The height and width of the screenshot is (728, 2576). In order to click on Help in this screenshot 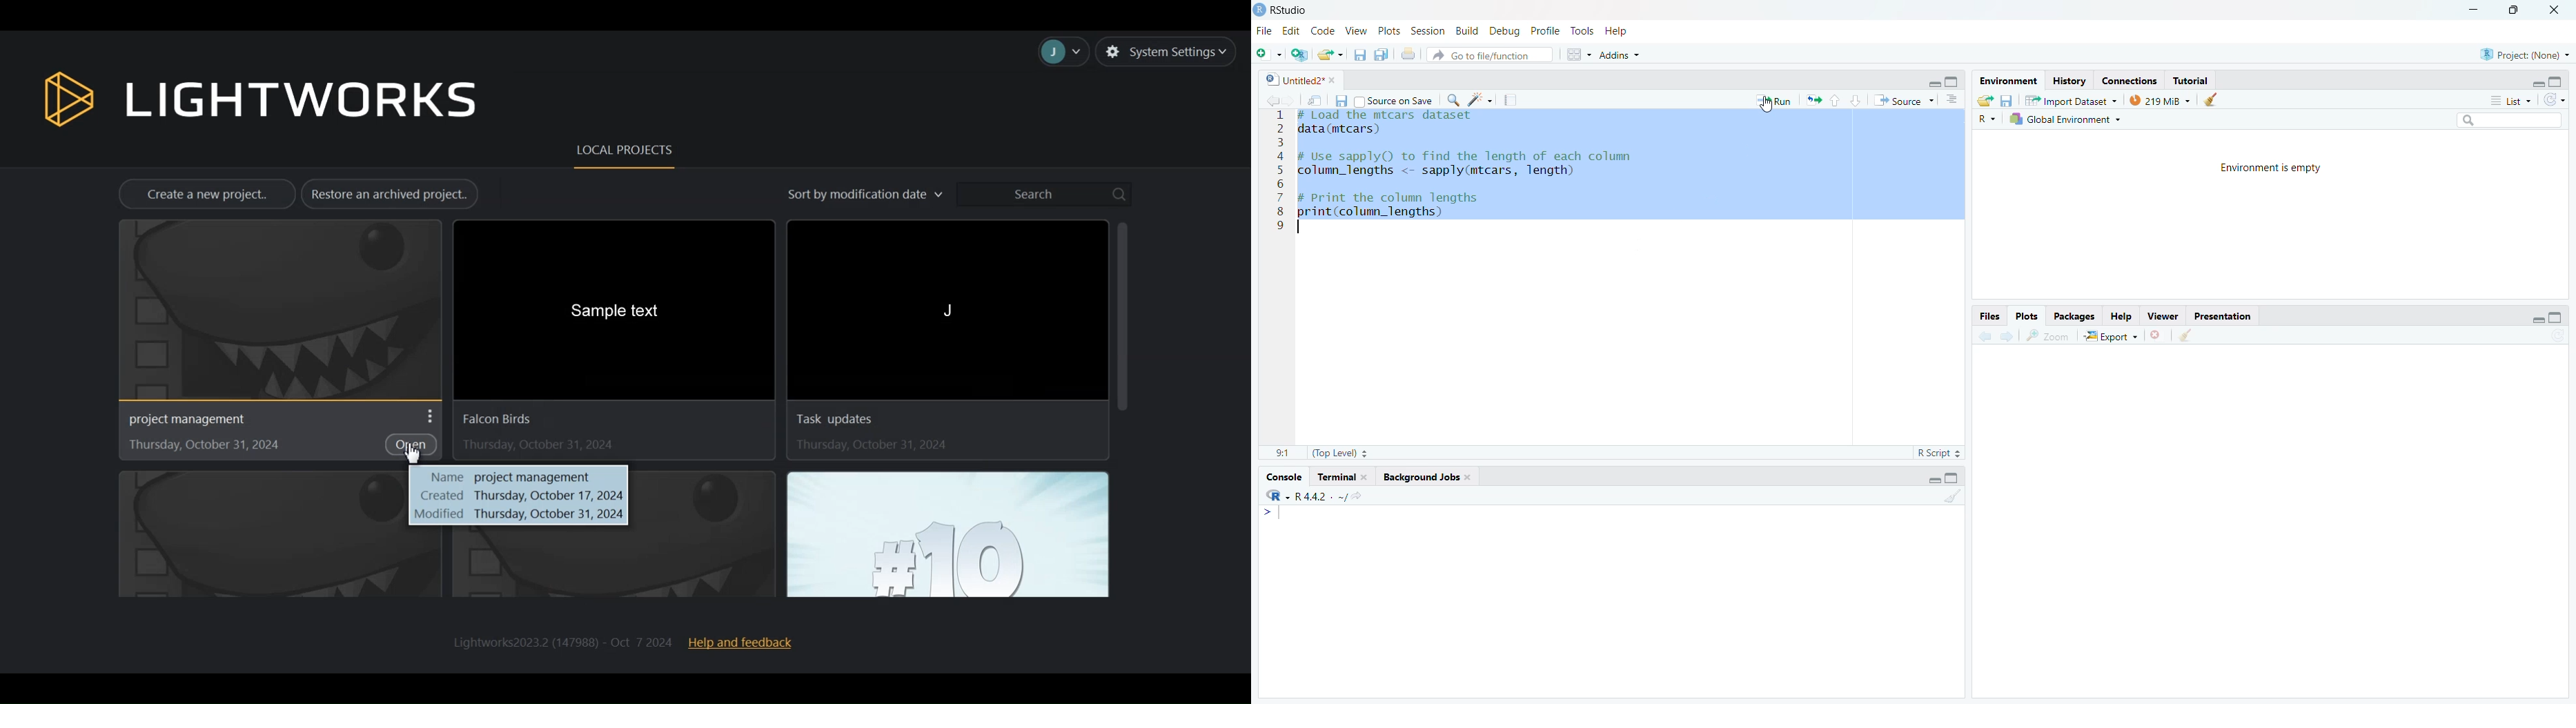, I will do `click(1618, 31)`.